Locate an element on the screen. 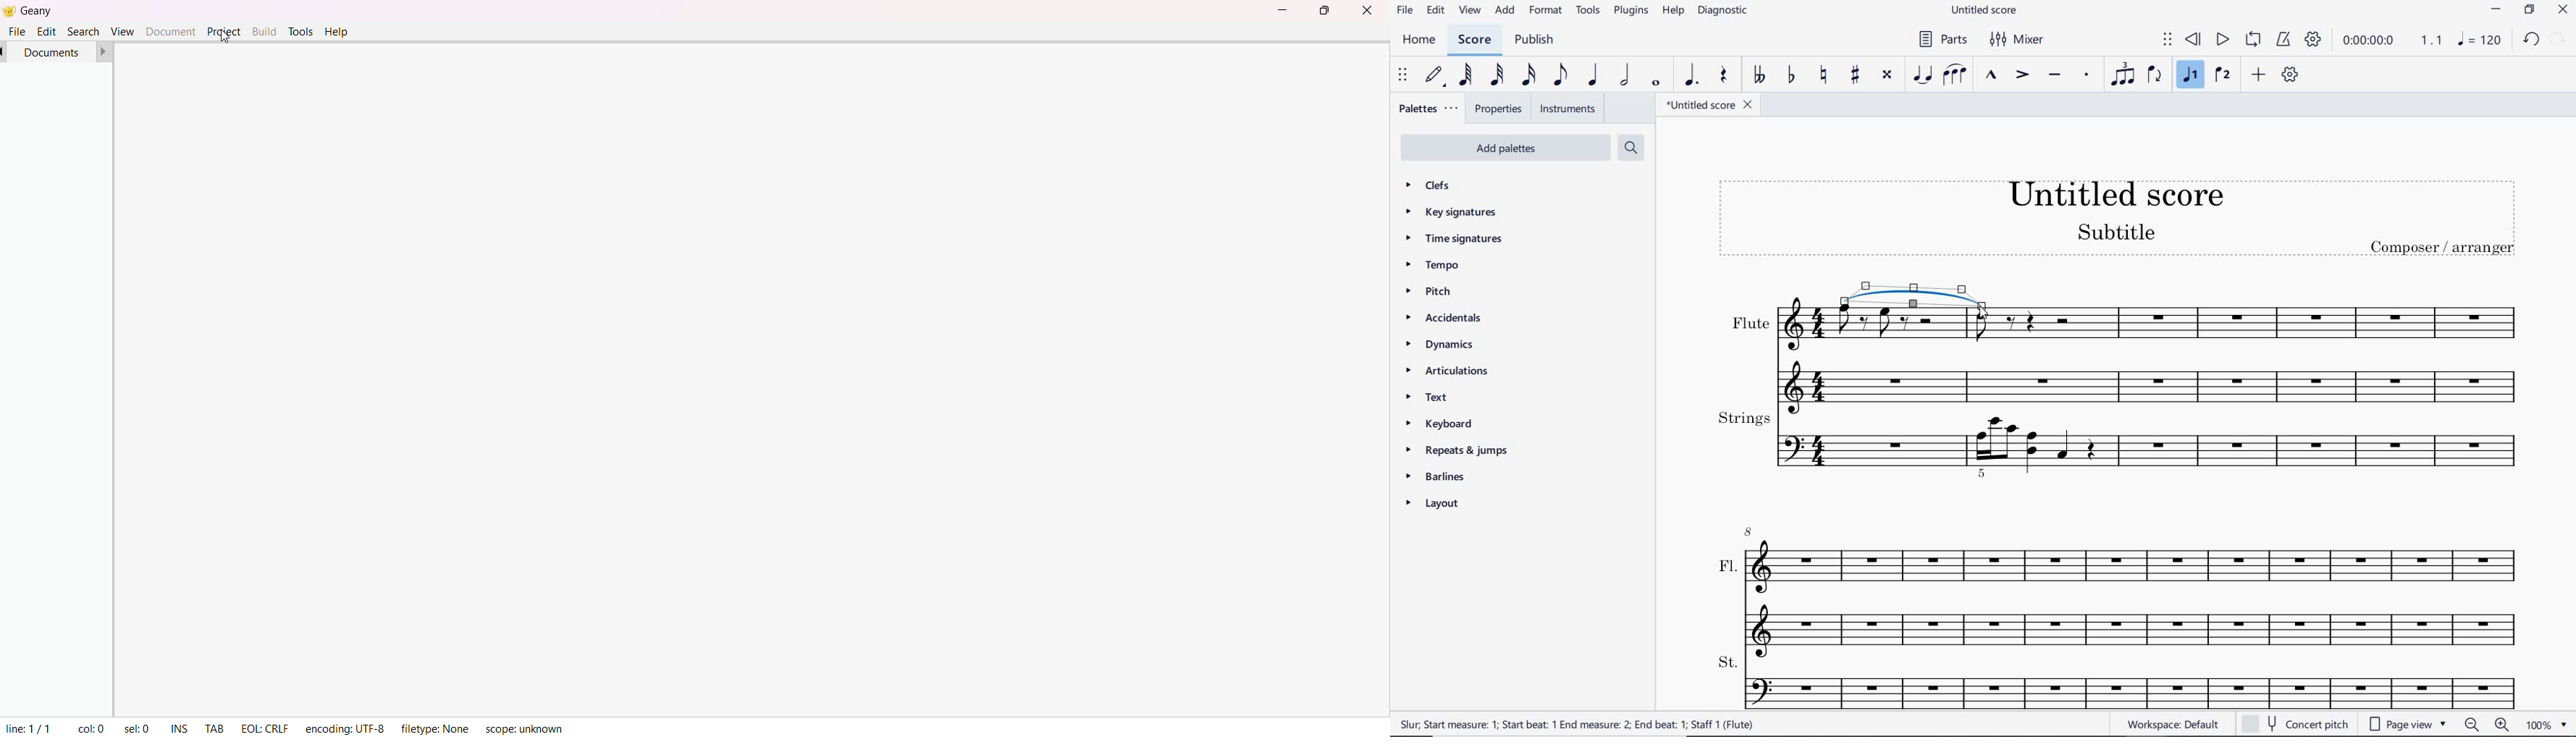 The image size is (2576, 756). 32ND NOTE is located at coordinates (1495, 76).